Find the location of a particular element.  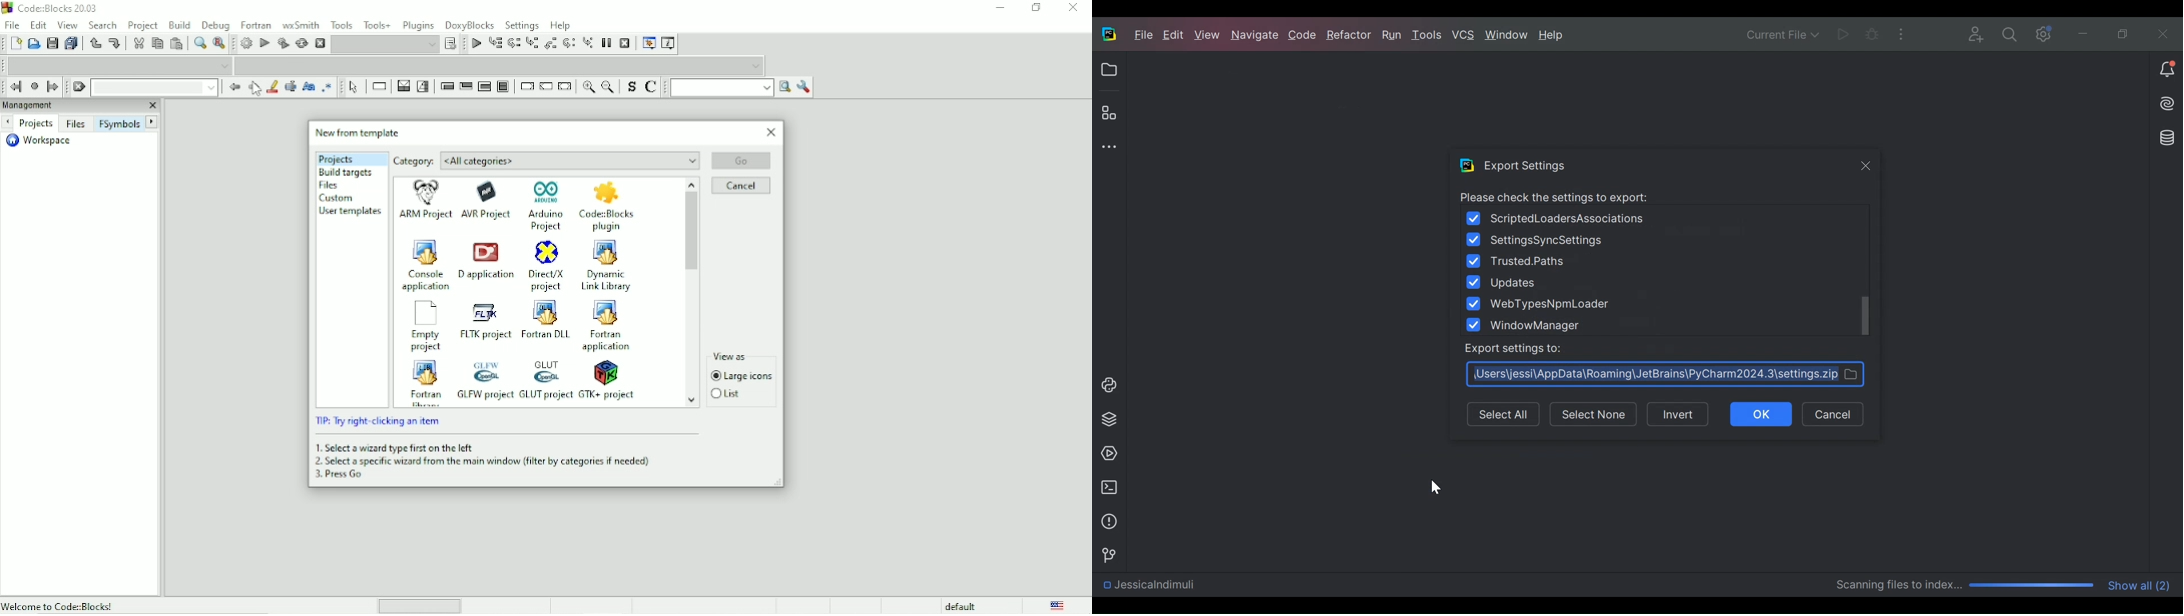

Fortran is located at coordinates (256, 24).